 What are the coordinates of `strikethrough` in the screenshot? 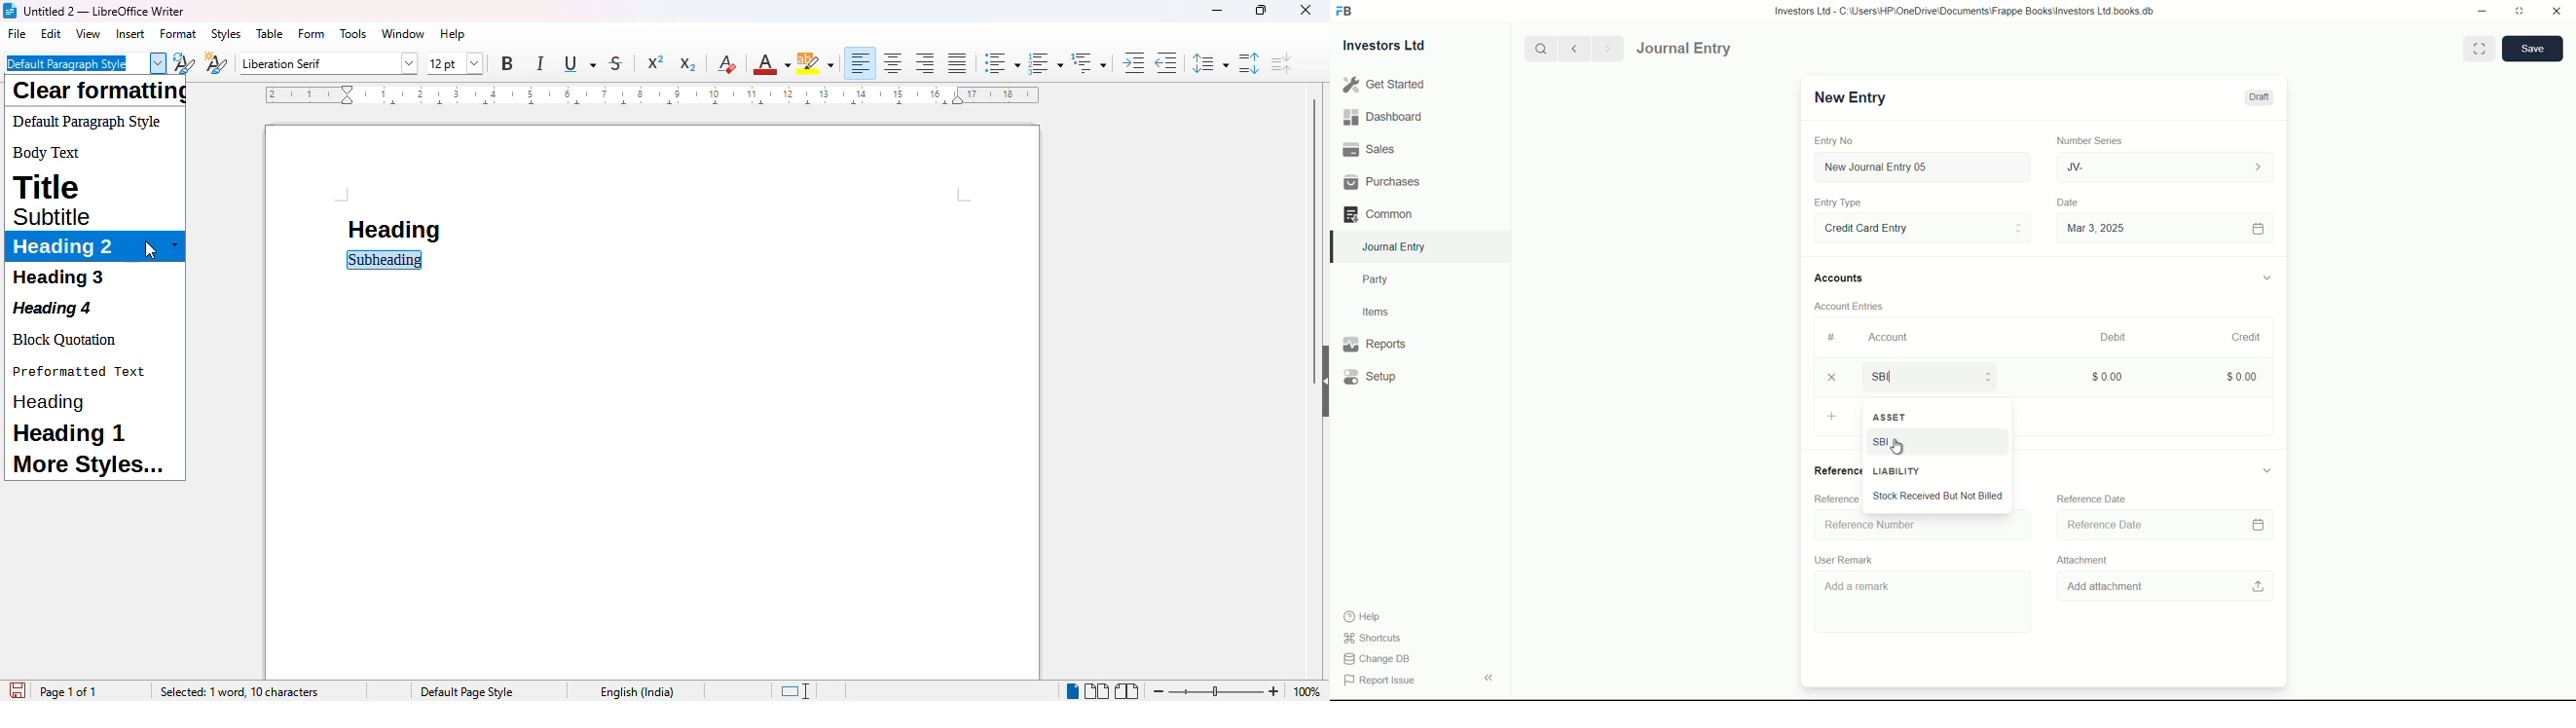 It's located at (616, 64).